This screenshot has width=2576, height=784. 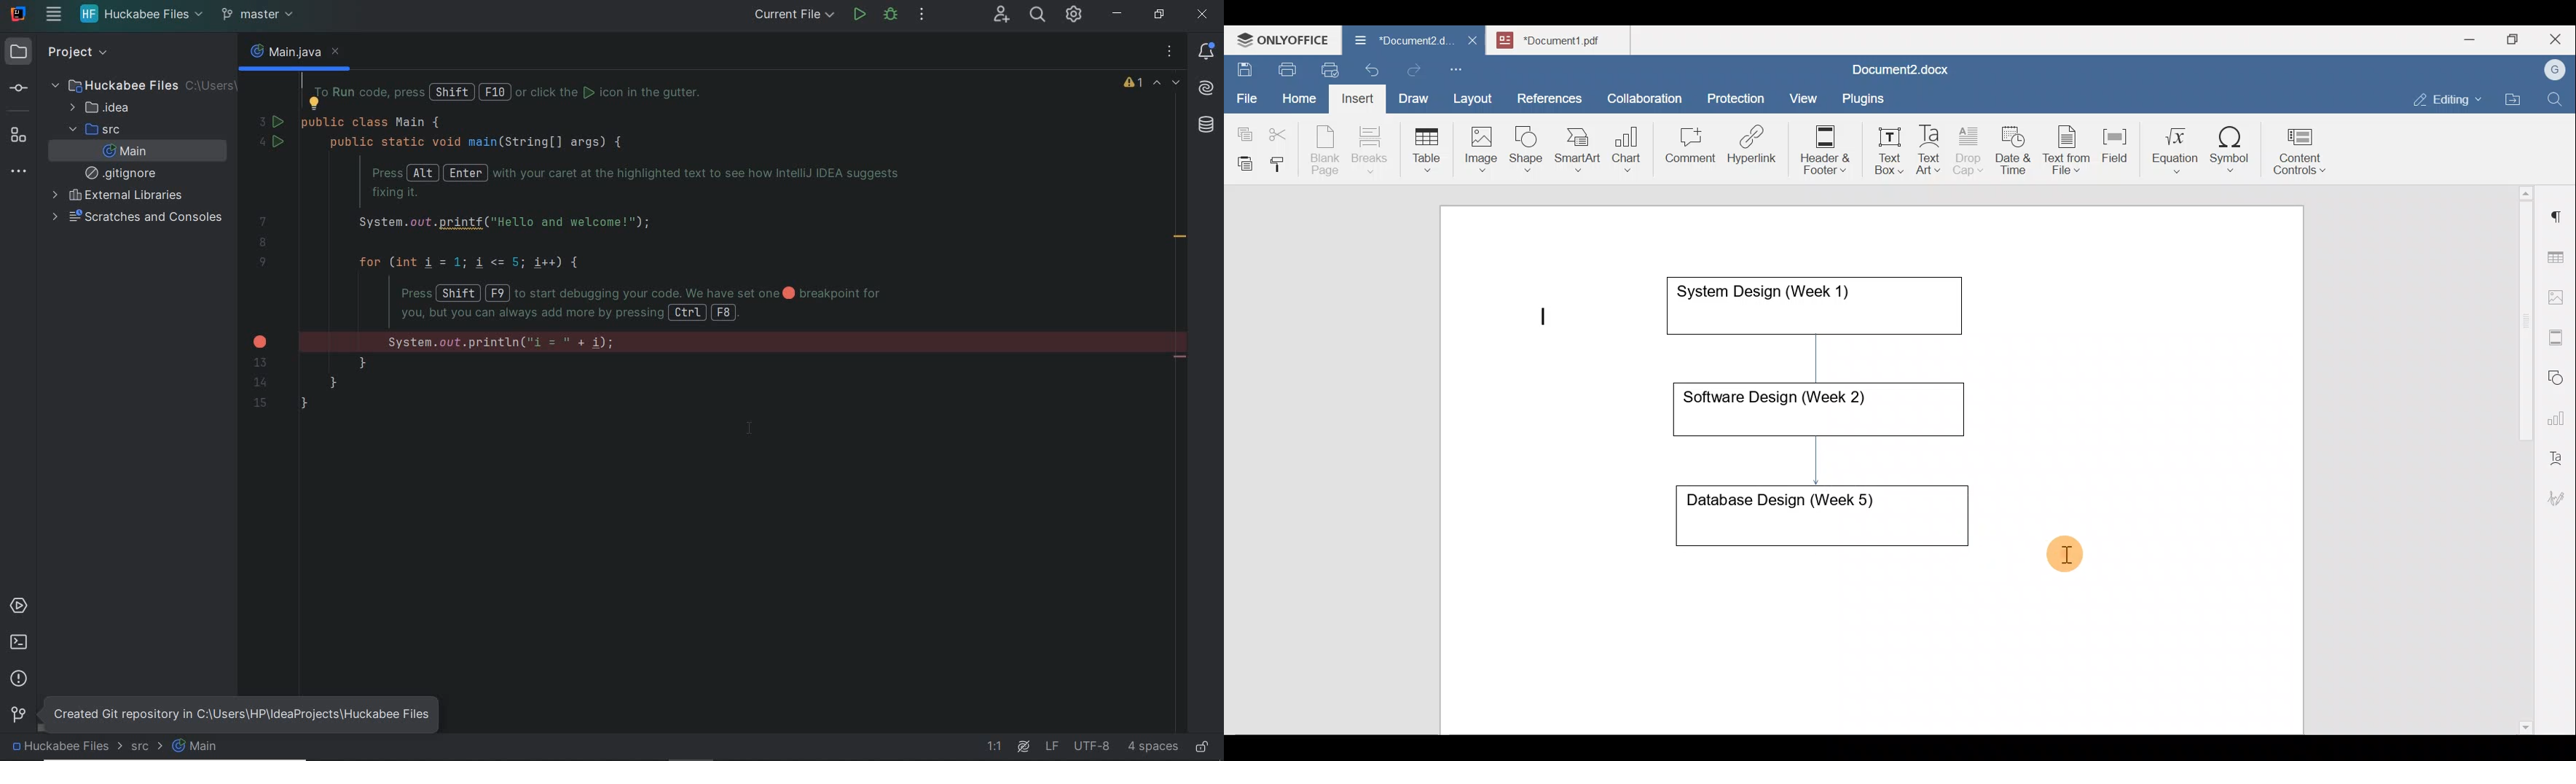 I want to click on Open file location, so click(x=2516, y=101).